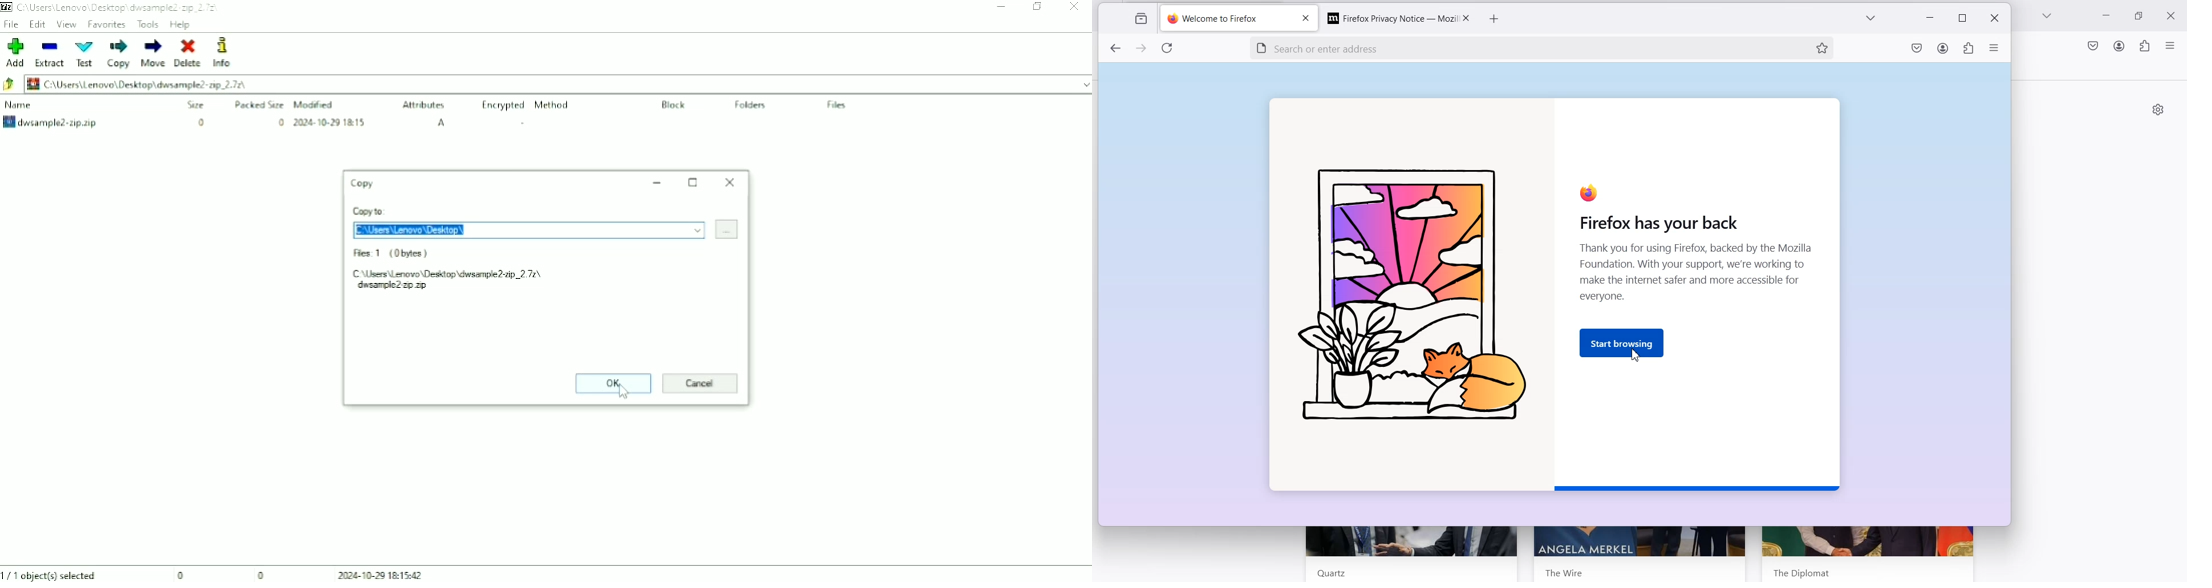  Describe the element at coordinates (1822, 47) in the screenshot. I see `Bookmark this page` at that location.